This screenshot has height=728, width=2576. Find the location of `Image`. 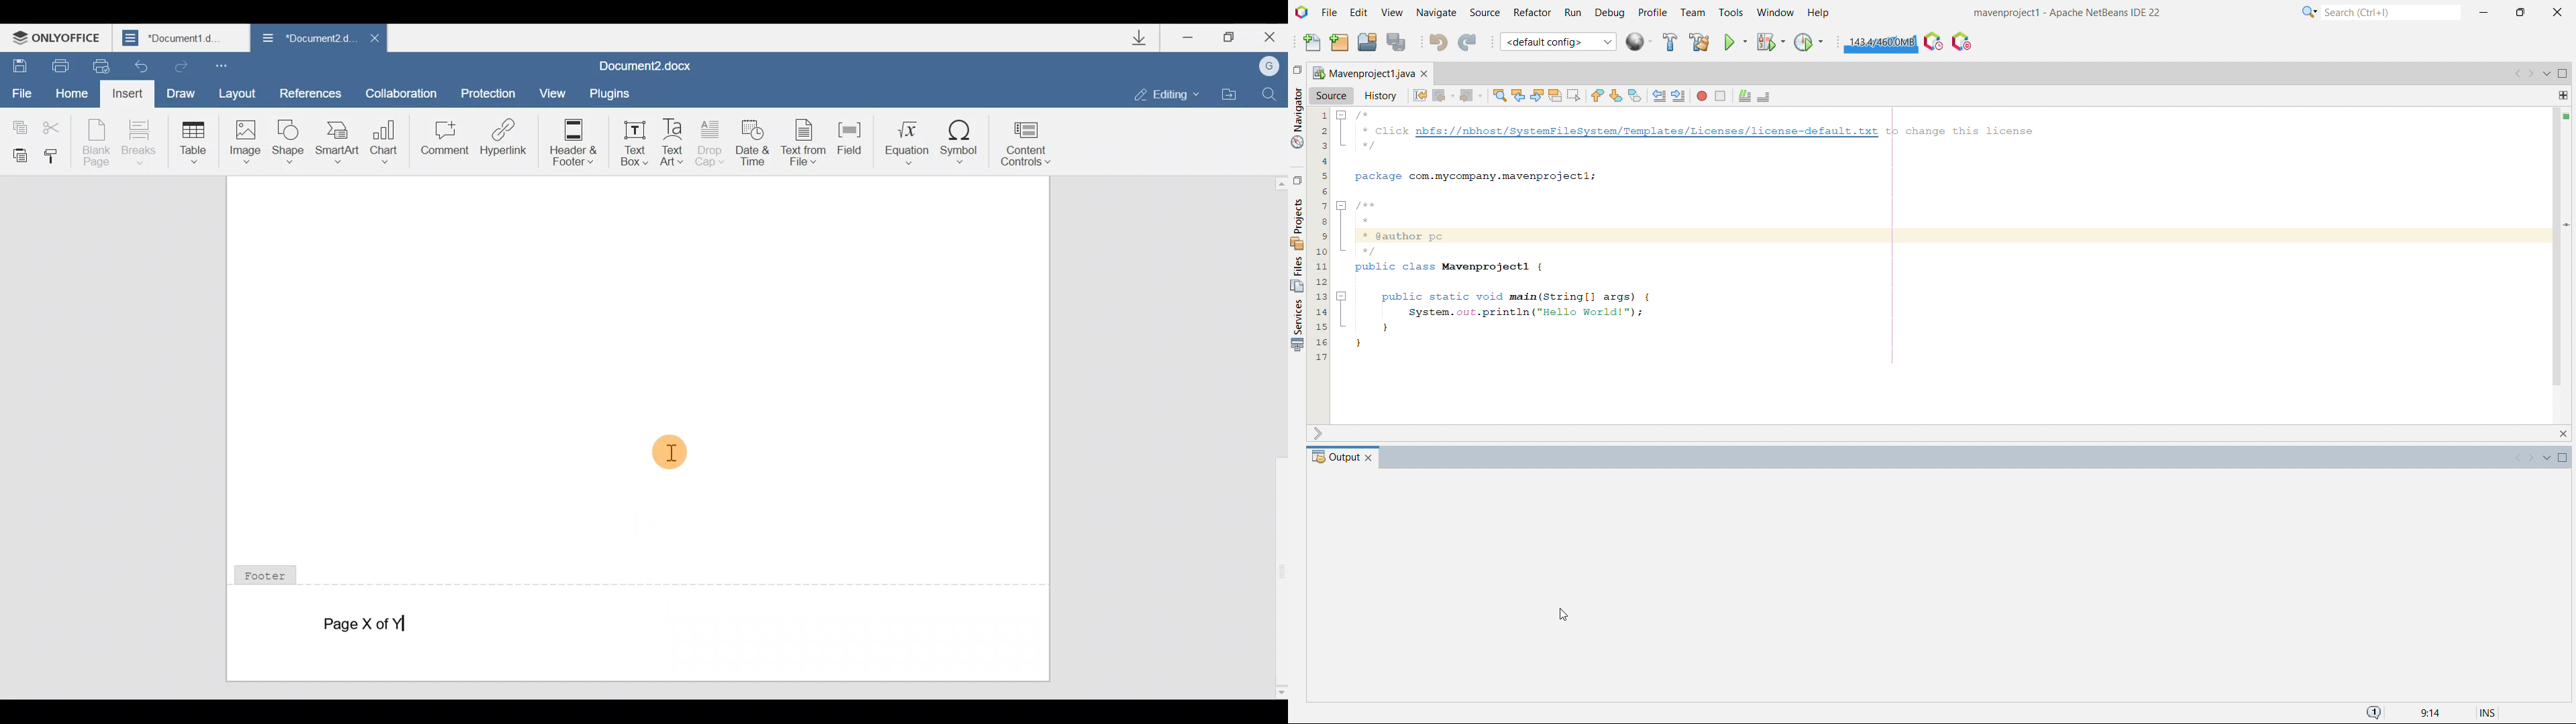

Image is located at coordinates (245, 141).